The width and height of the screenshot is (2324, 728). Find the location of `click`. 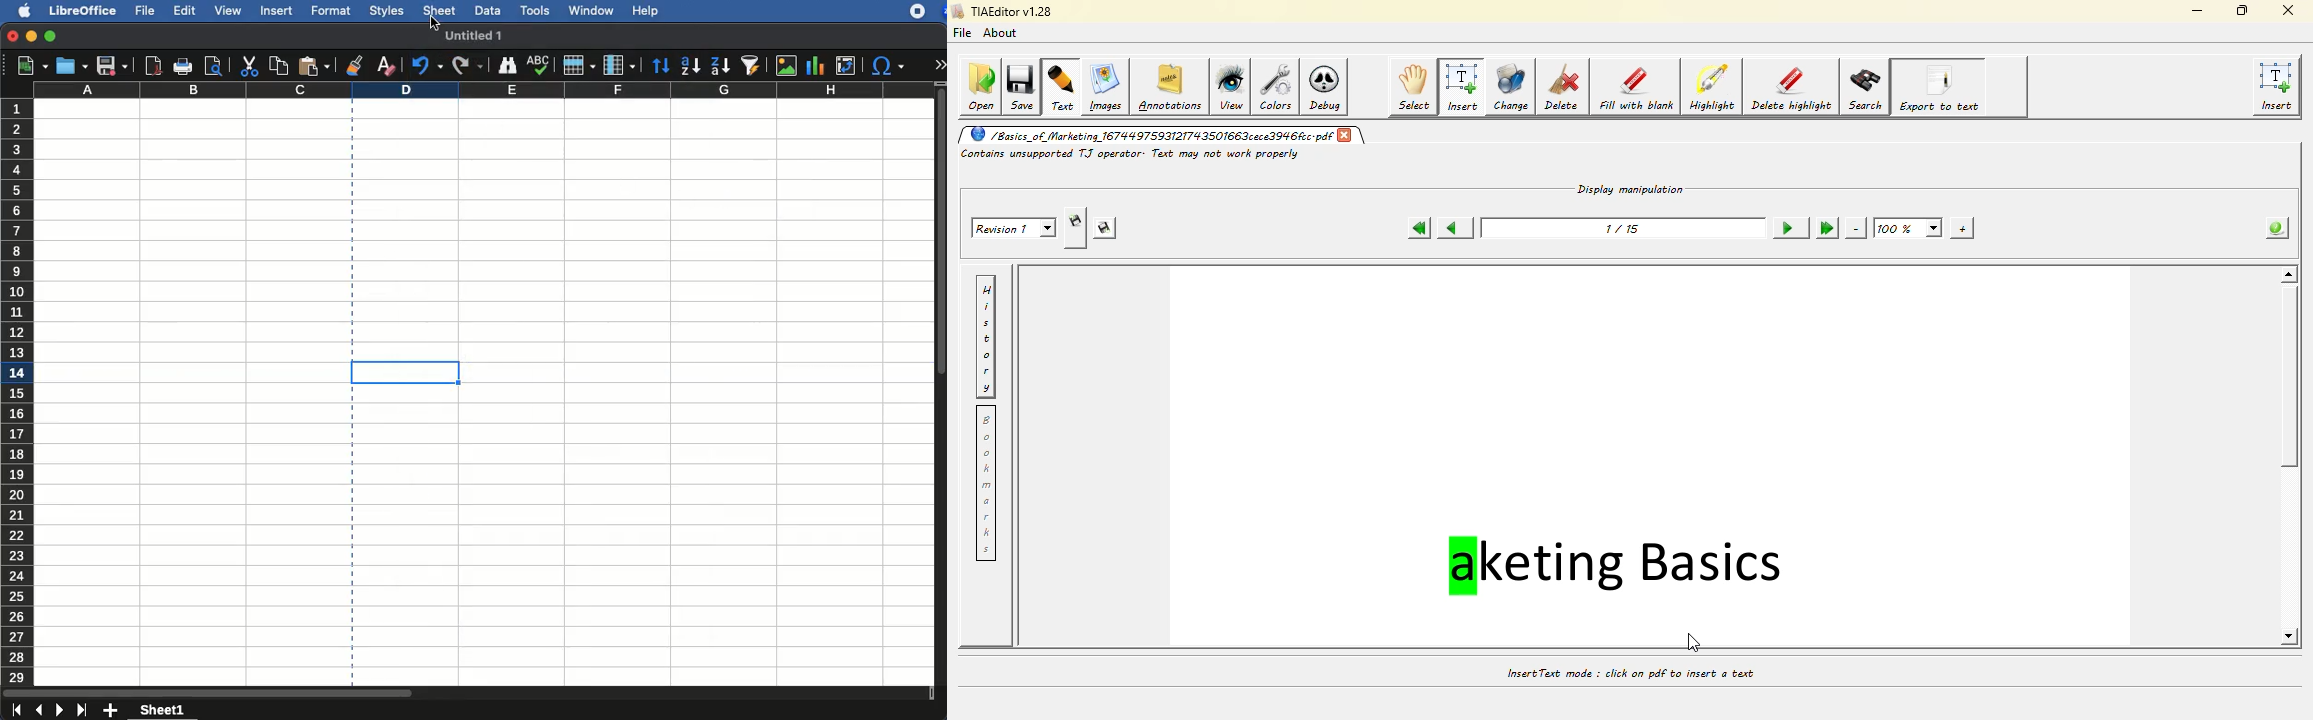

click is located at coordinates (435, 23).